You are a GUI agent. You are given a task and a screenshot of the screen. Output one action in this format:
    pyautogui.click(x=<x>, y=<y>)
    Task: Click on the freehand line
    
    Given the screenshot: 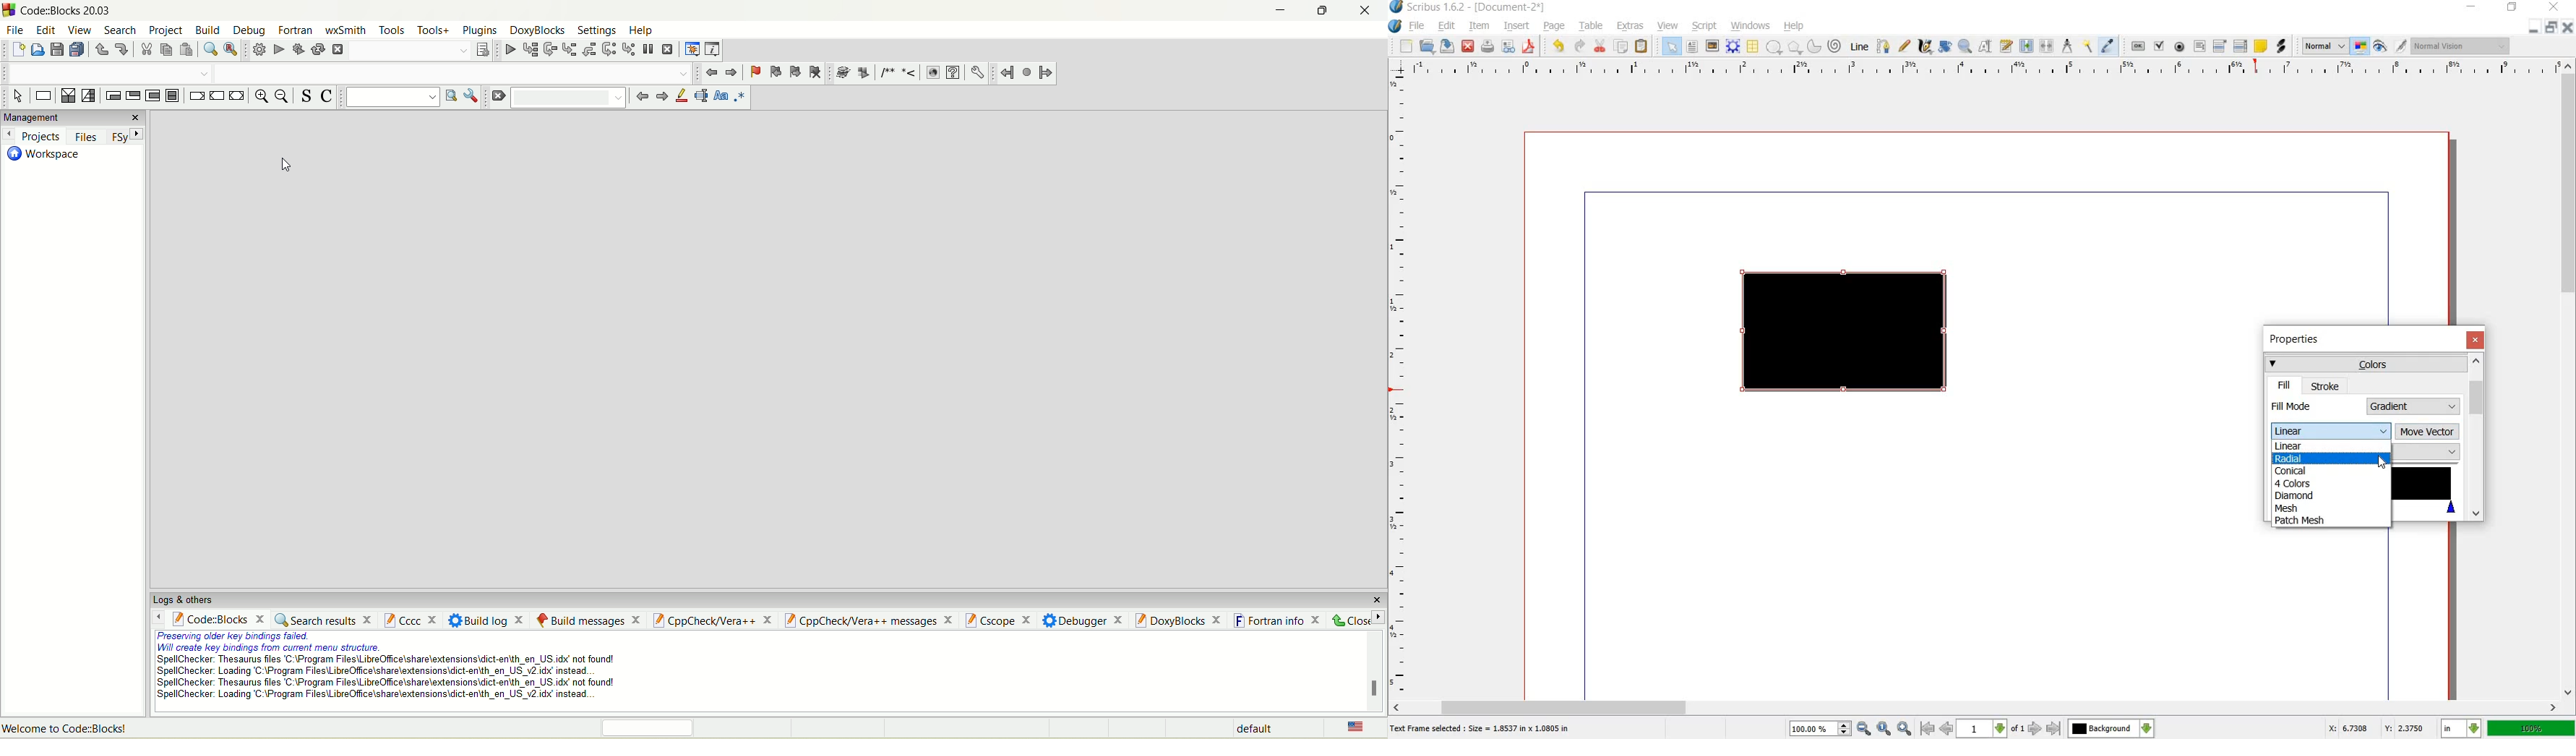 What is the action you would take?
    pyautogui.click(x=1904, y=45)
    